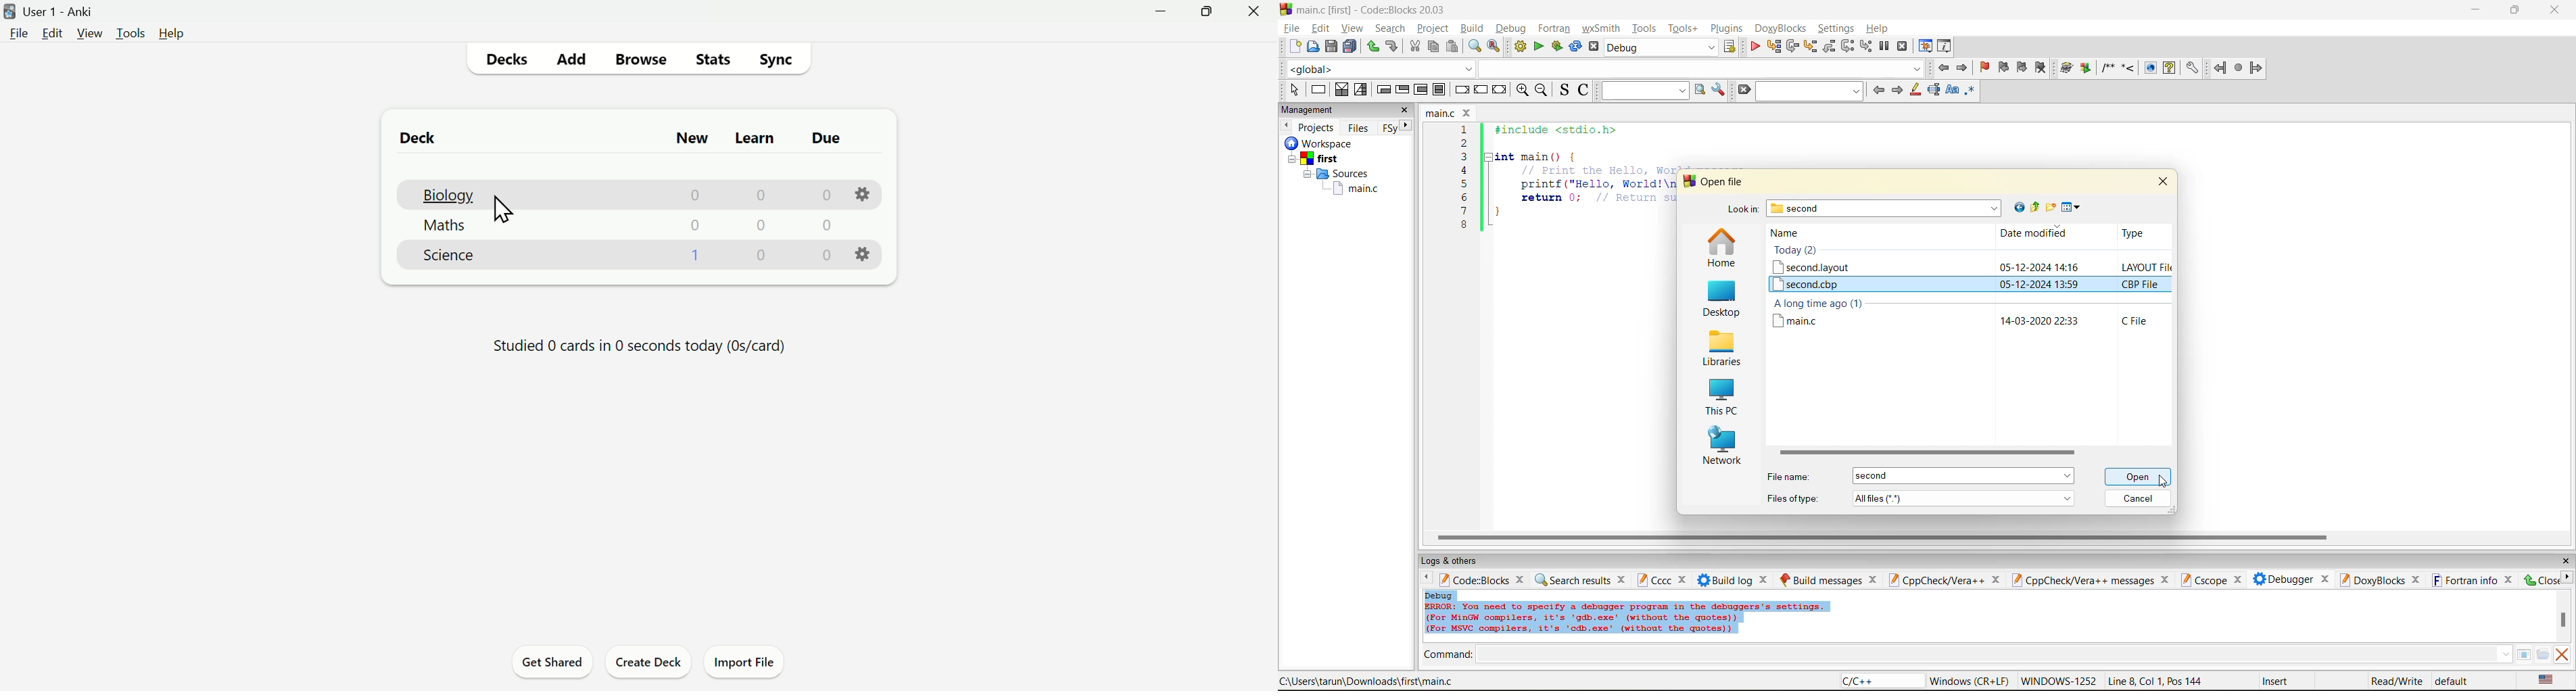  I want to click on main.c file, so click(1356, 189).